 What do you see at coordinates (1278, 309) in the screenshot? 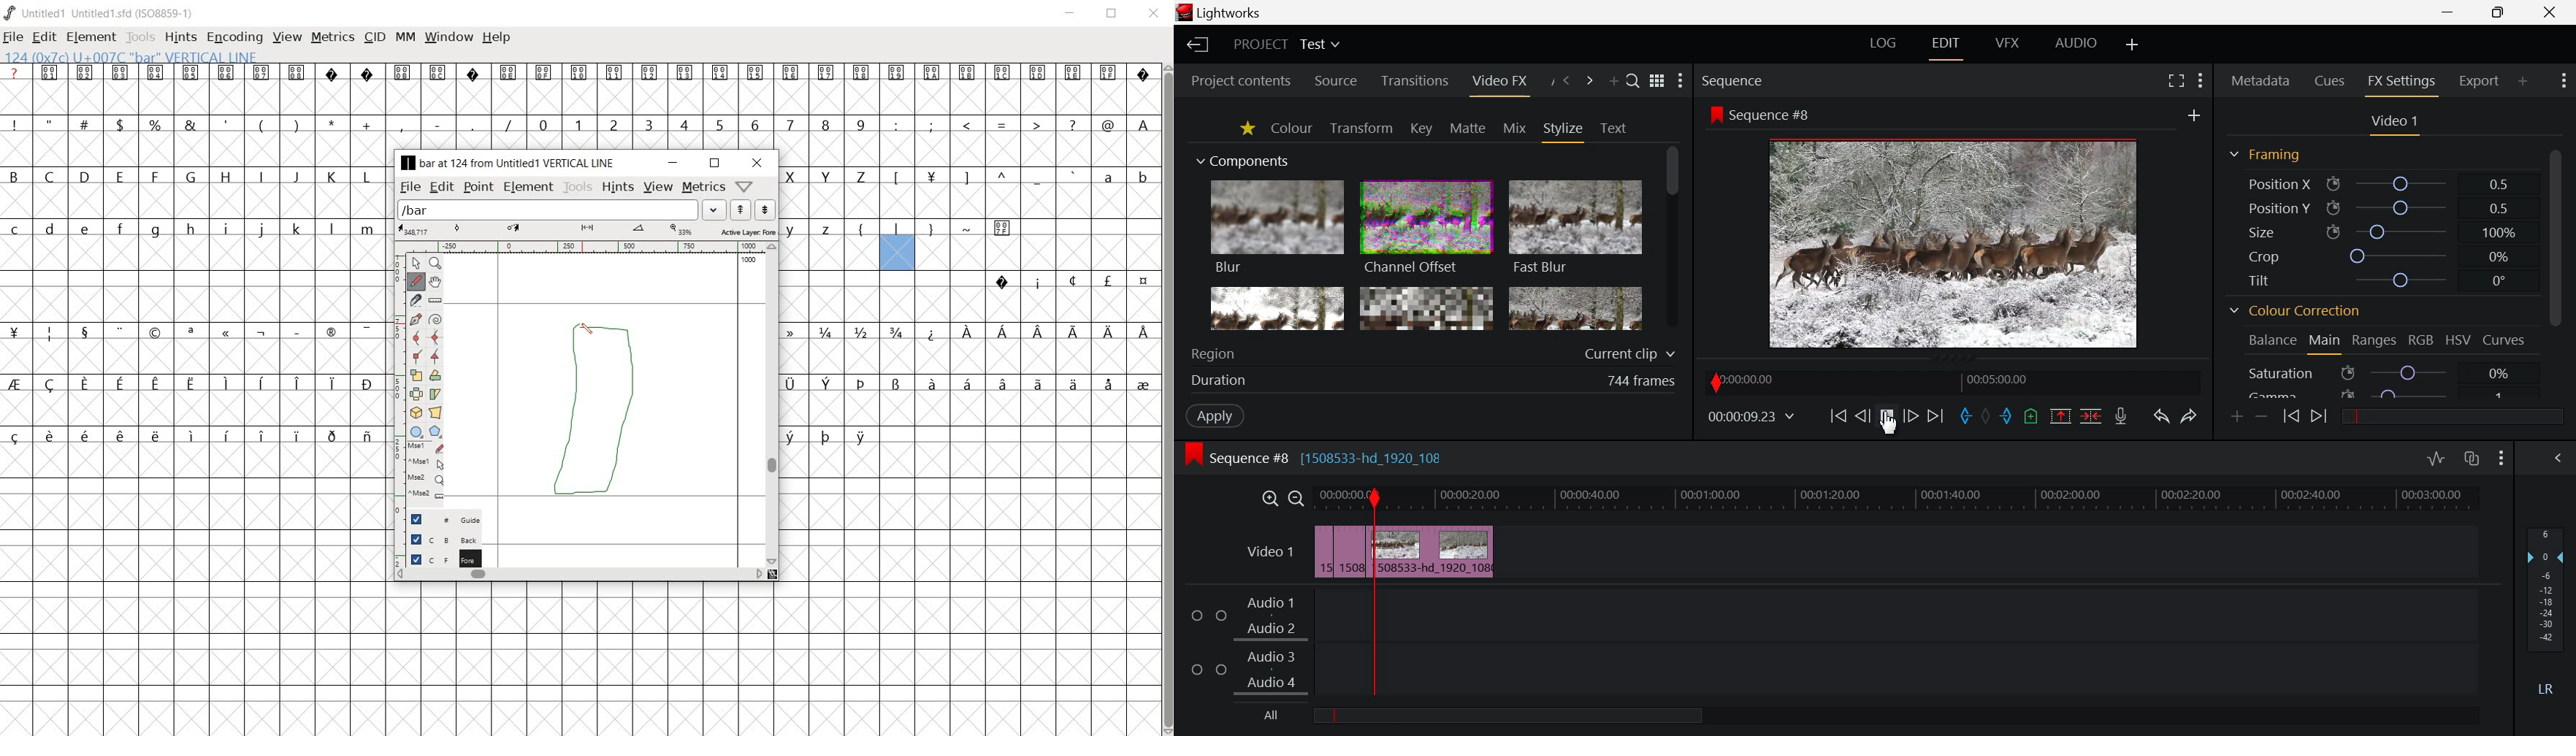
I see `Glow` at bounding box center [1278, 309].